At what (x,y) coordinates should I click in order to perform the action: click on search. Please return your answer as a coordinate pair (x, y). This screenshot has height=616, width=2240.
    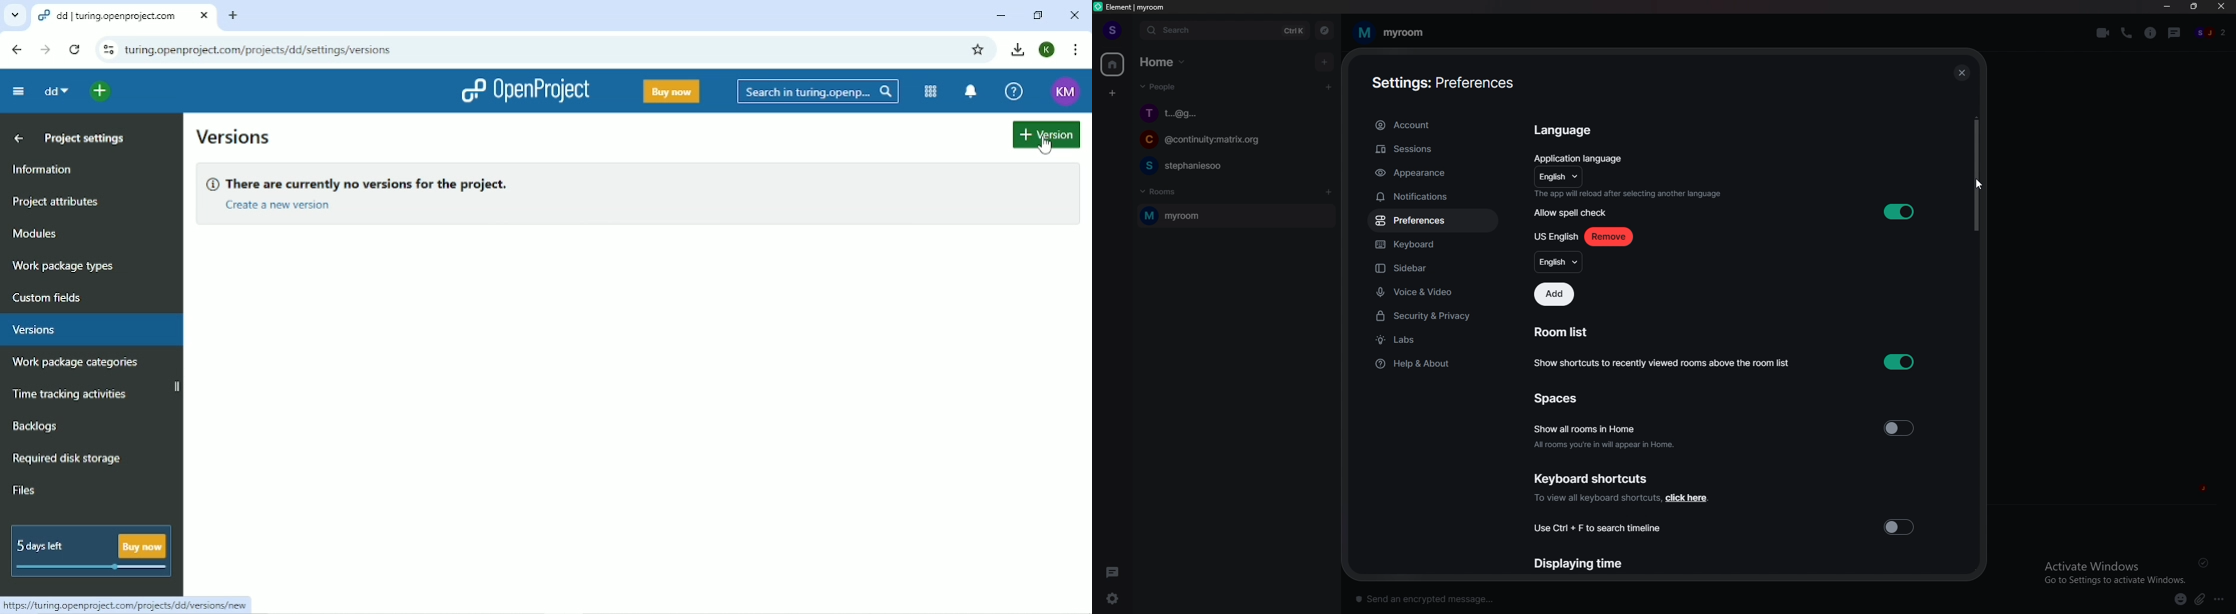
    Looking at the image, I should click on (1224, 30).